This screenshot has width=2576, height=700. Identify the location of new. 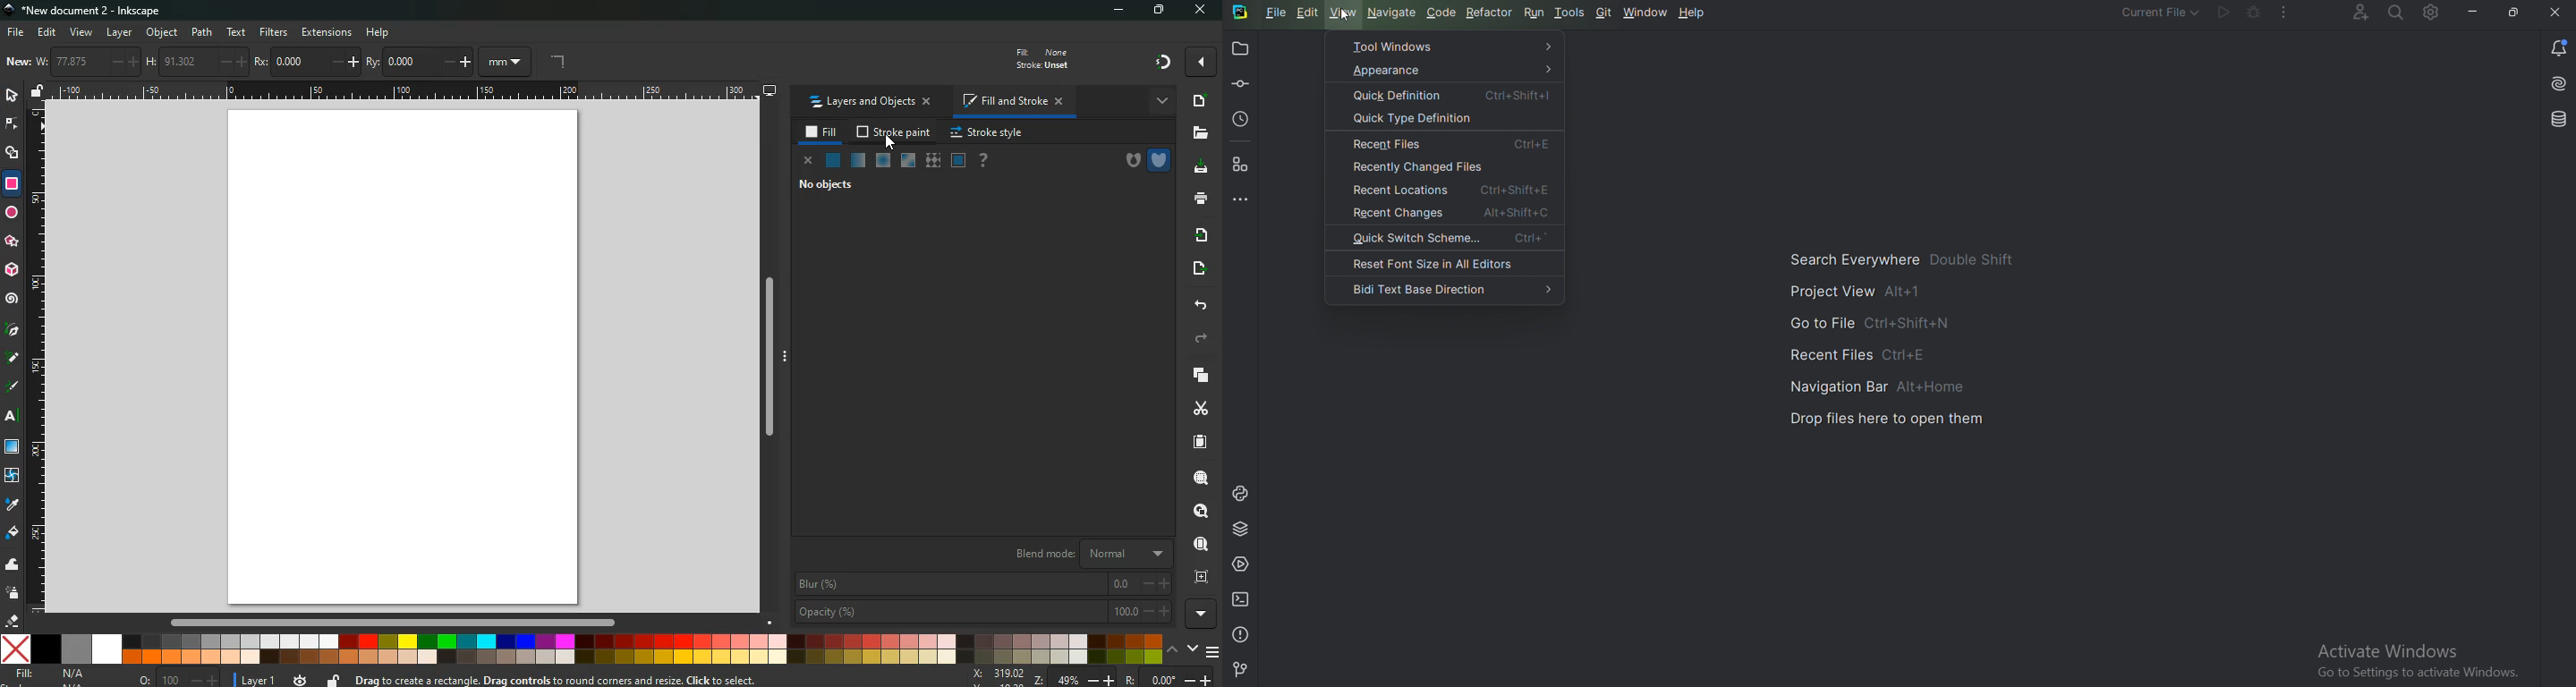
(1196, 100).